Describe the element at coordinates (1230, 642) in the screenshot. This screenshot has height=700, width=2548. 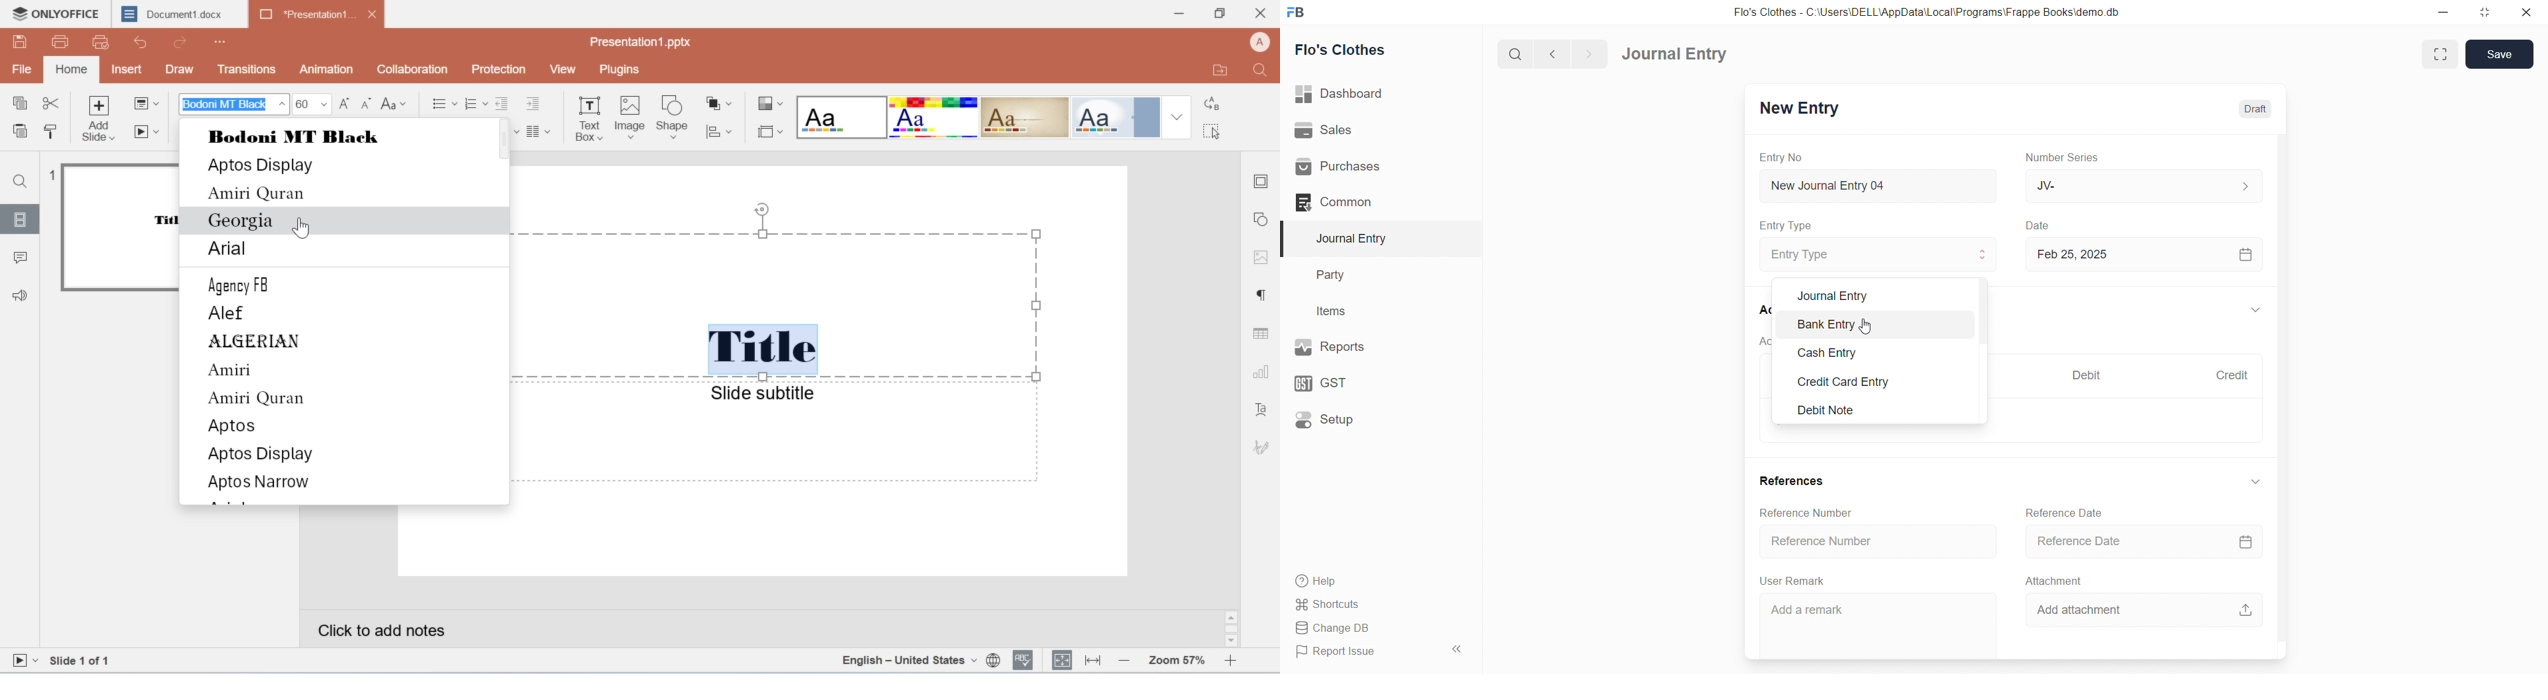
I see `scroll down` at that location.